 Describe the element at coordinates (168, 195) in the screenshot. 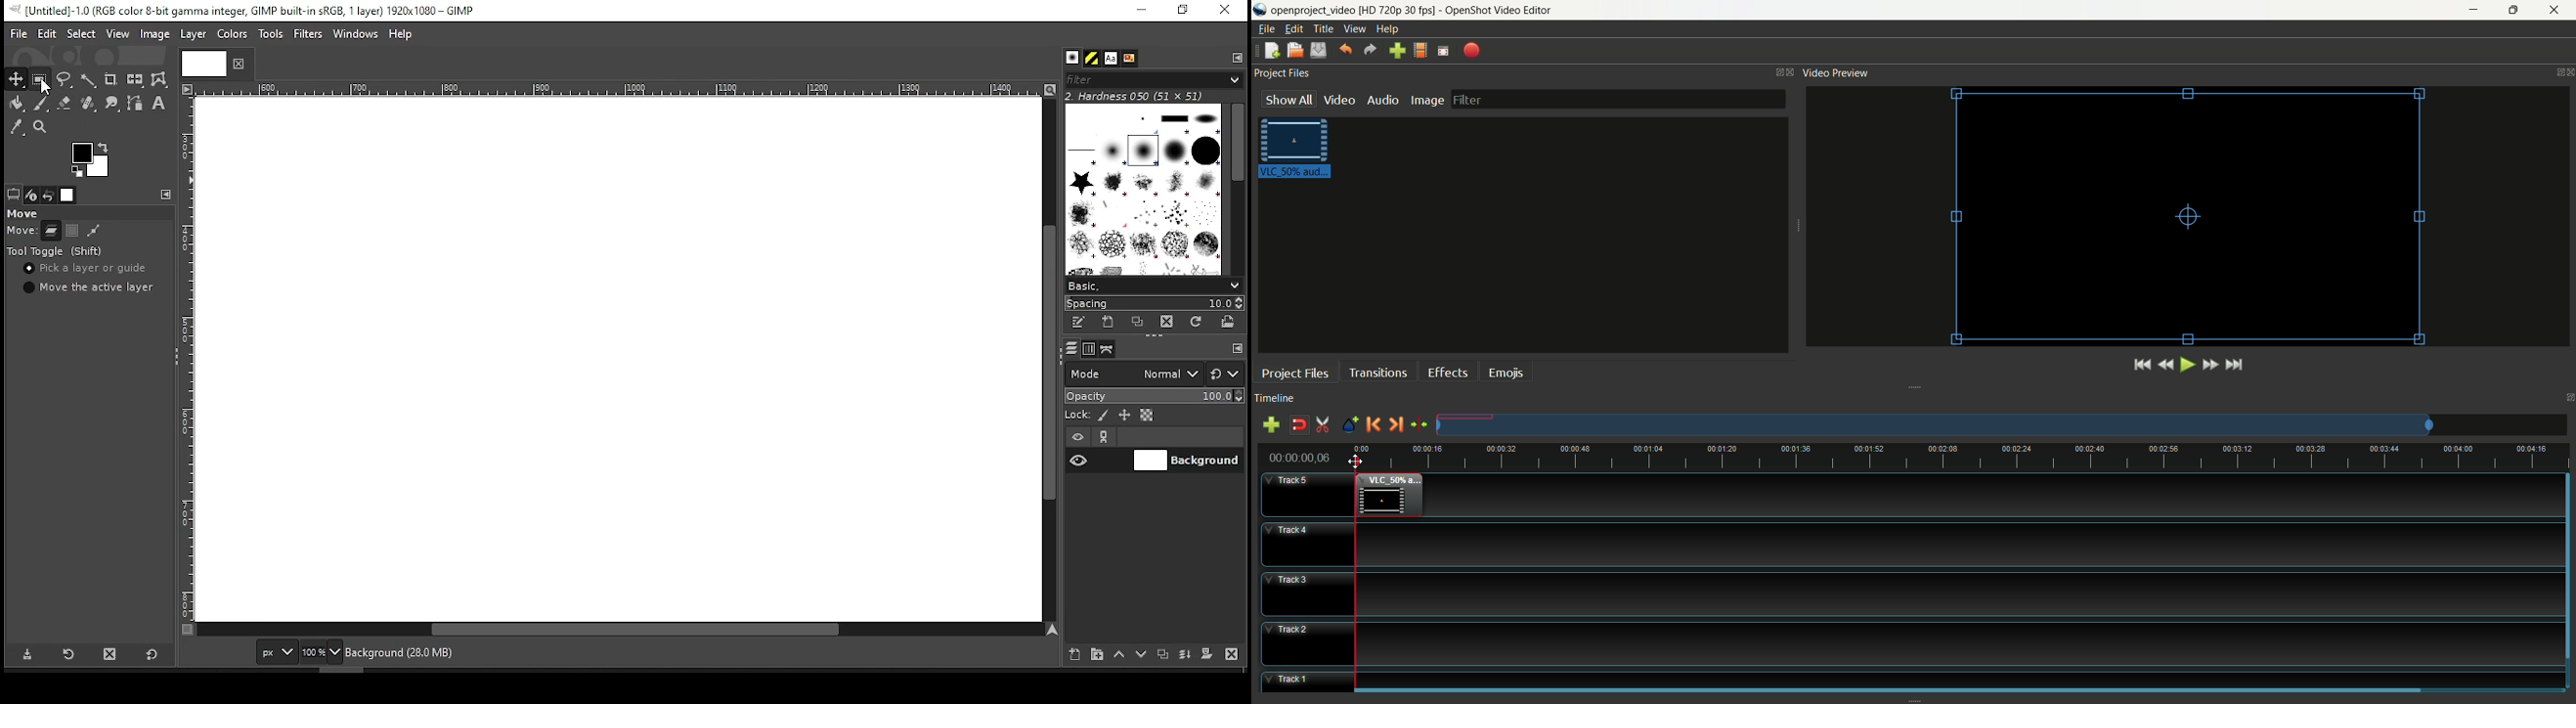

I see `configure this tab` at that location.